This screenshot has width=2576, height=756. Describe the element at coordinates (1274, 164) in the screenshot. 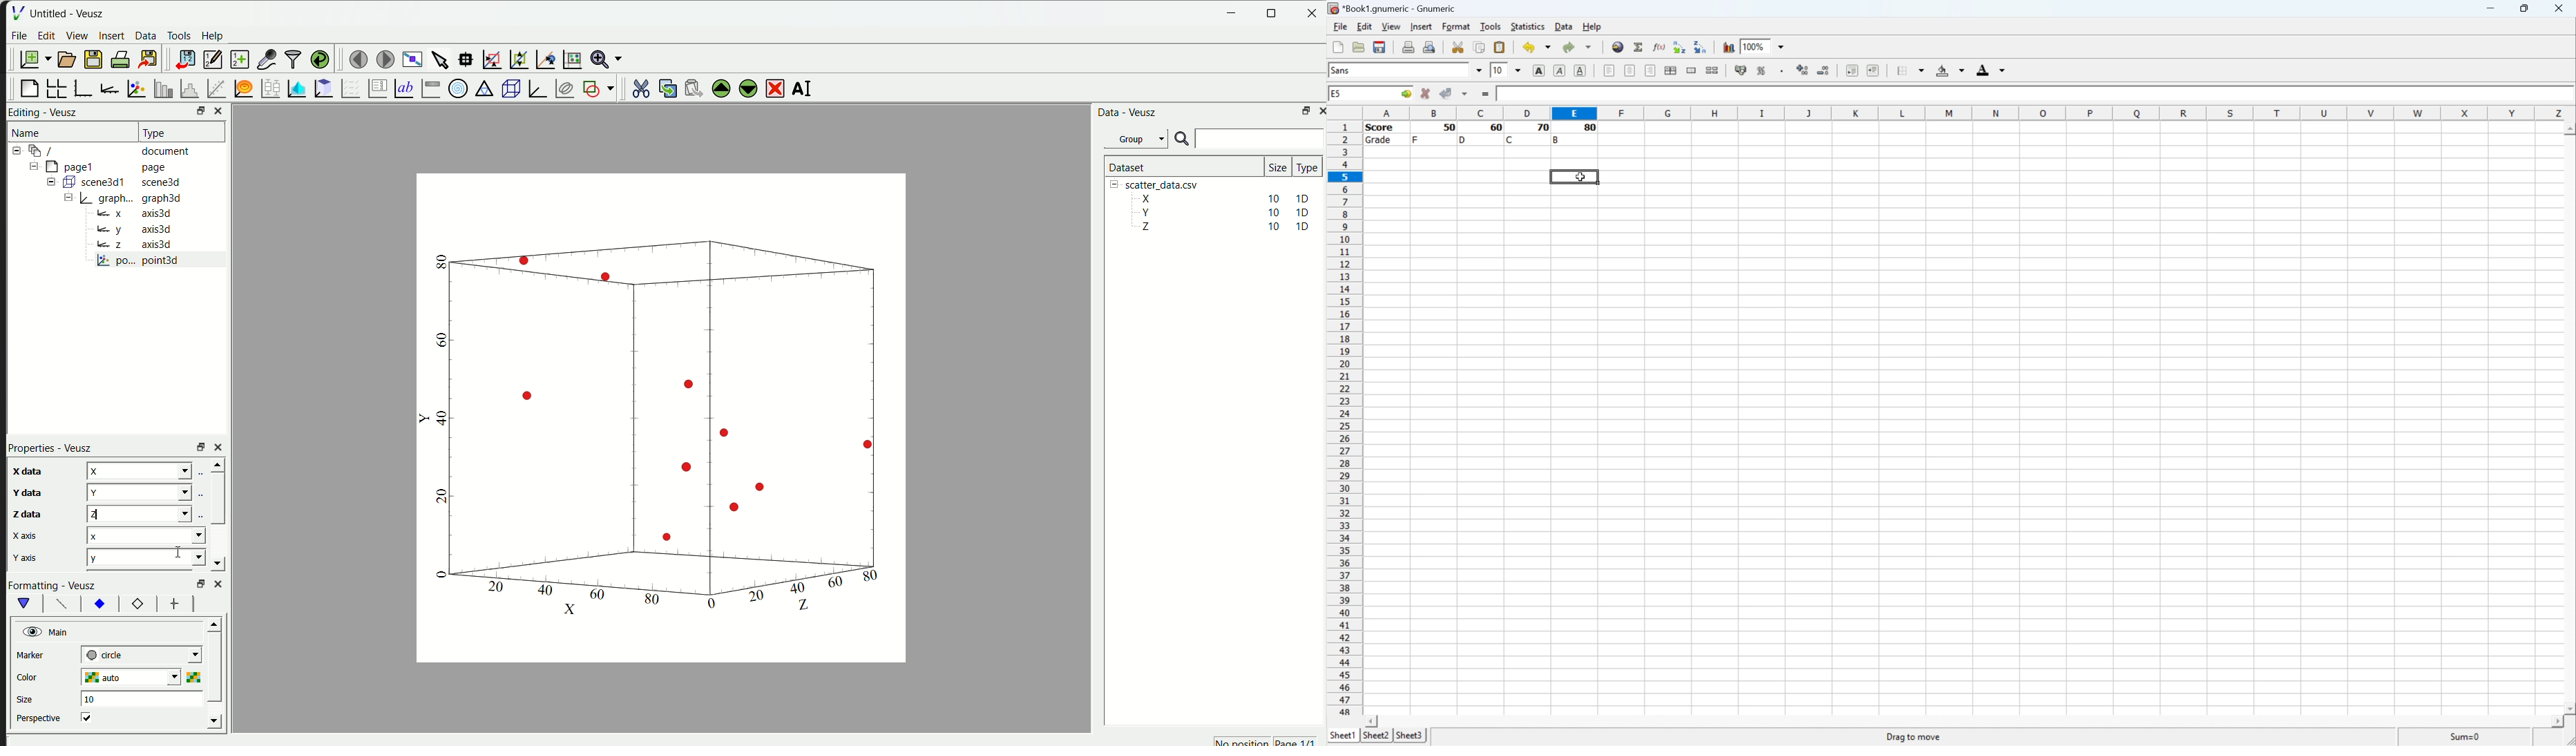

I see `size` at that location.